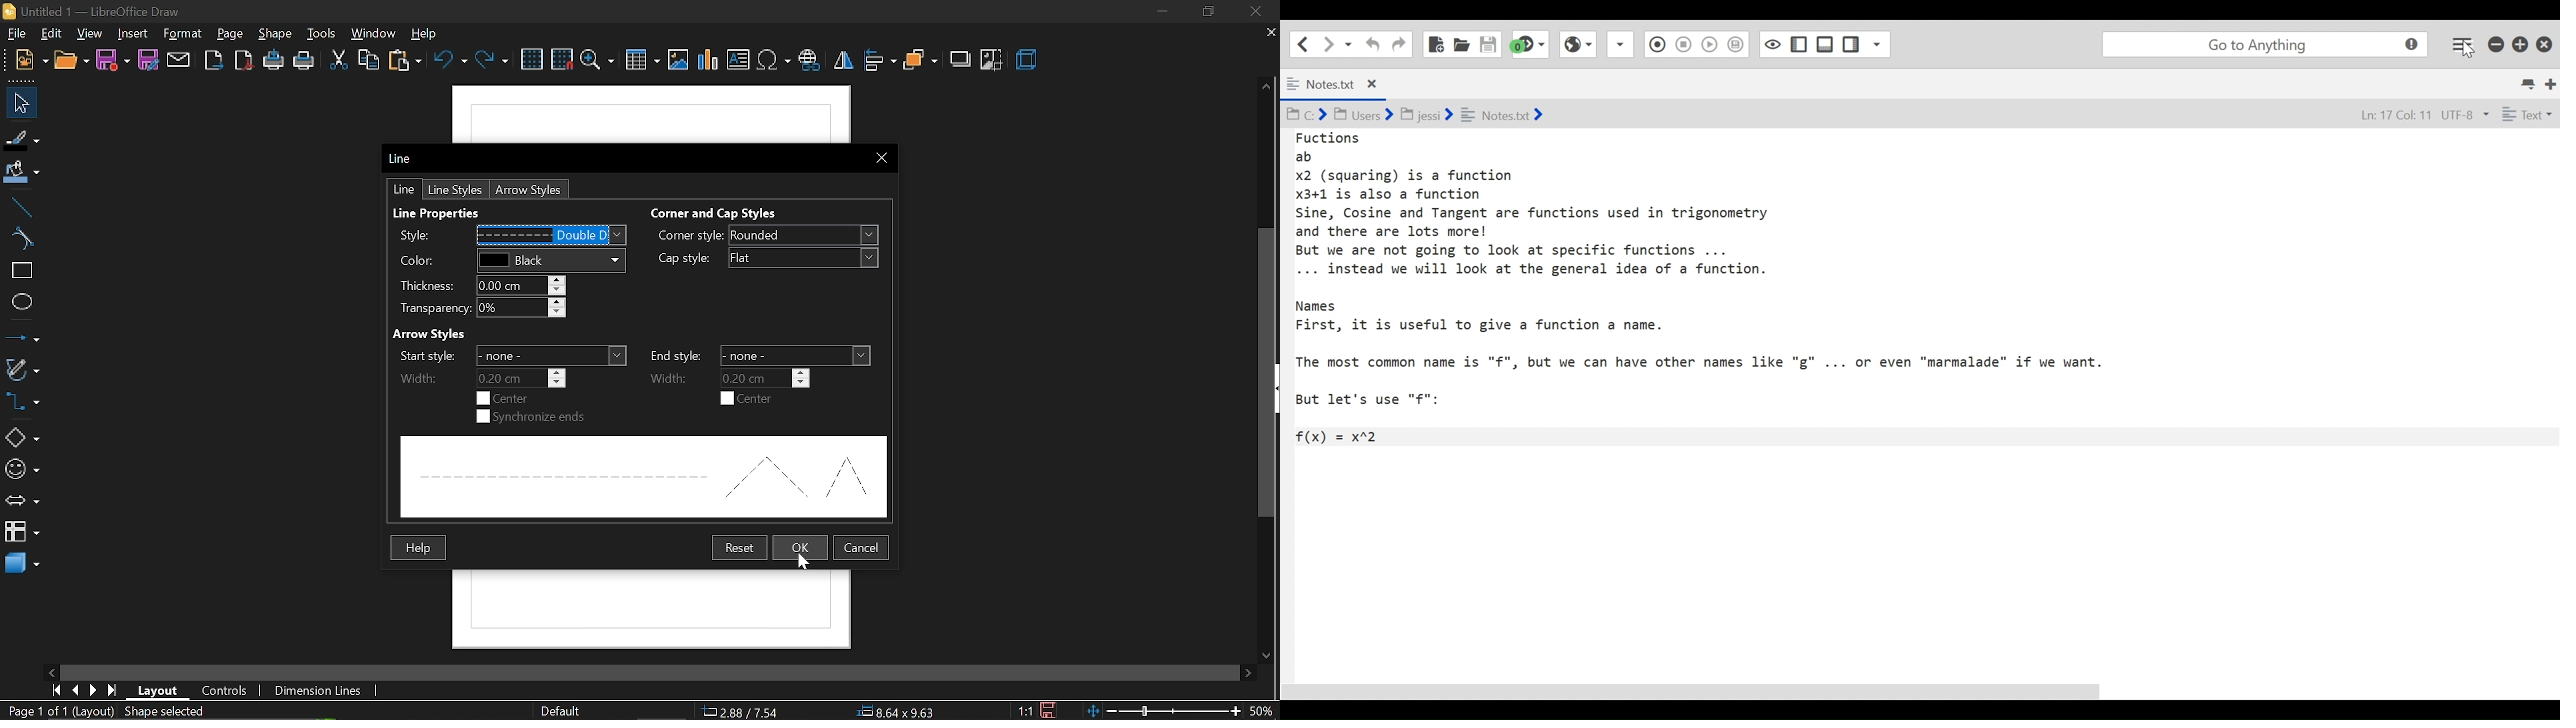 The width and height of the screenshot is (2576, 728). What do you see at coordinates (706, 60) in the screenshot?
I see `insert chart` at bounding box center [706, 60].